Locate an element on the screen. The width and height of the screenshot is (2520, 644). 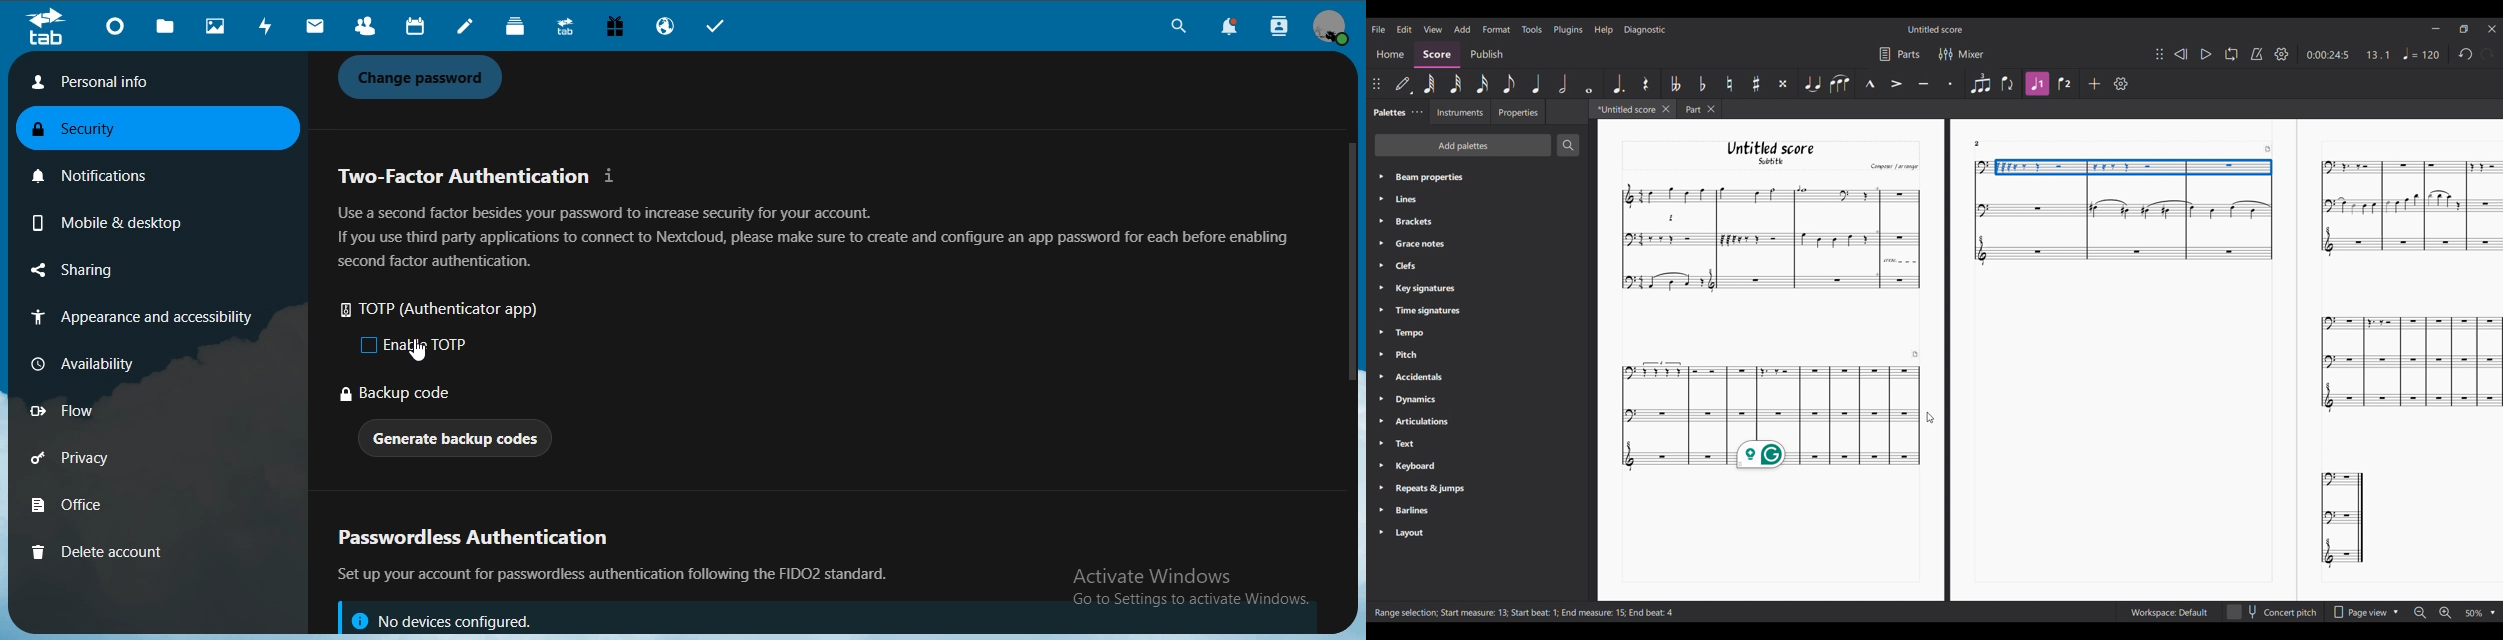
delete account is located at coordinates (98, 551).